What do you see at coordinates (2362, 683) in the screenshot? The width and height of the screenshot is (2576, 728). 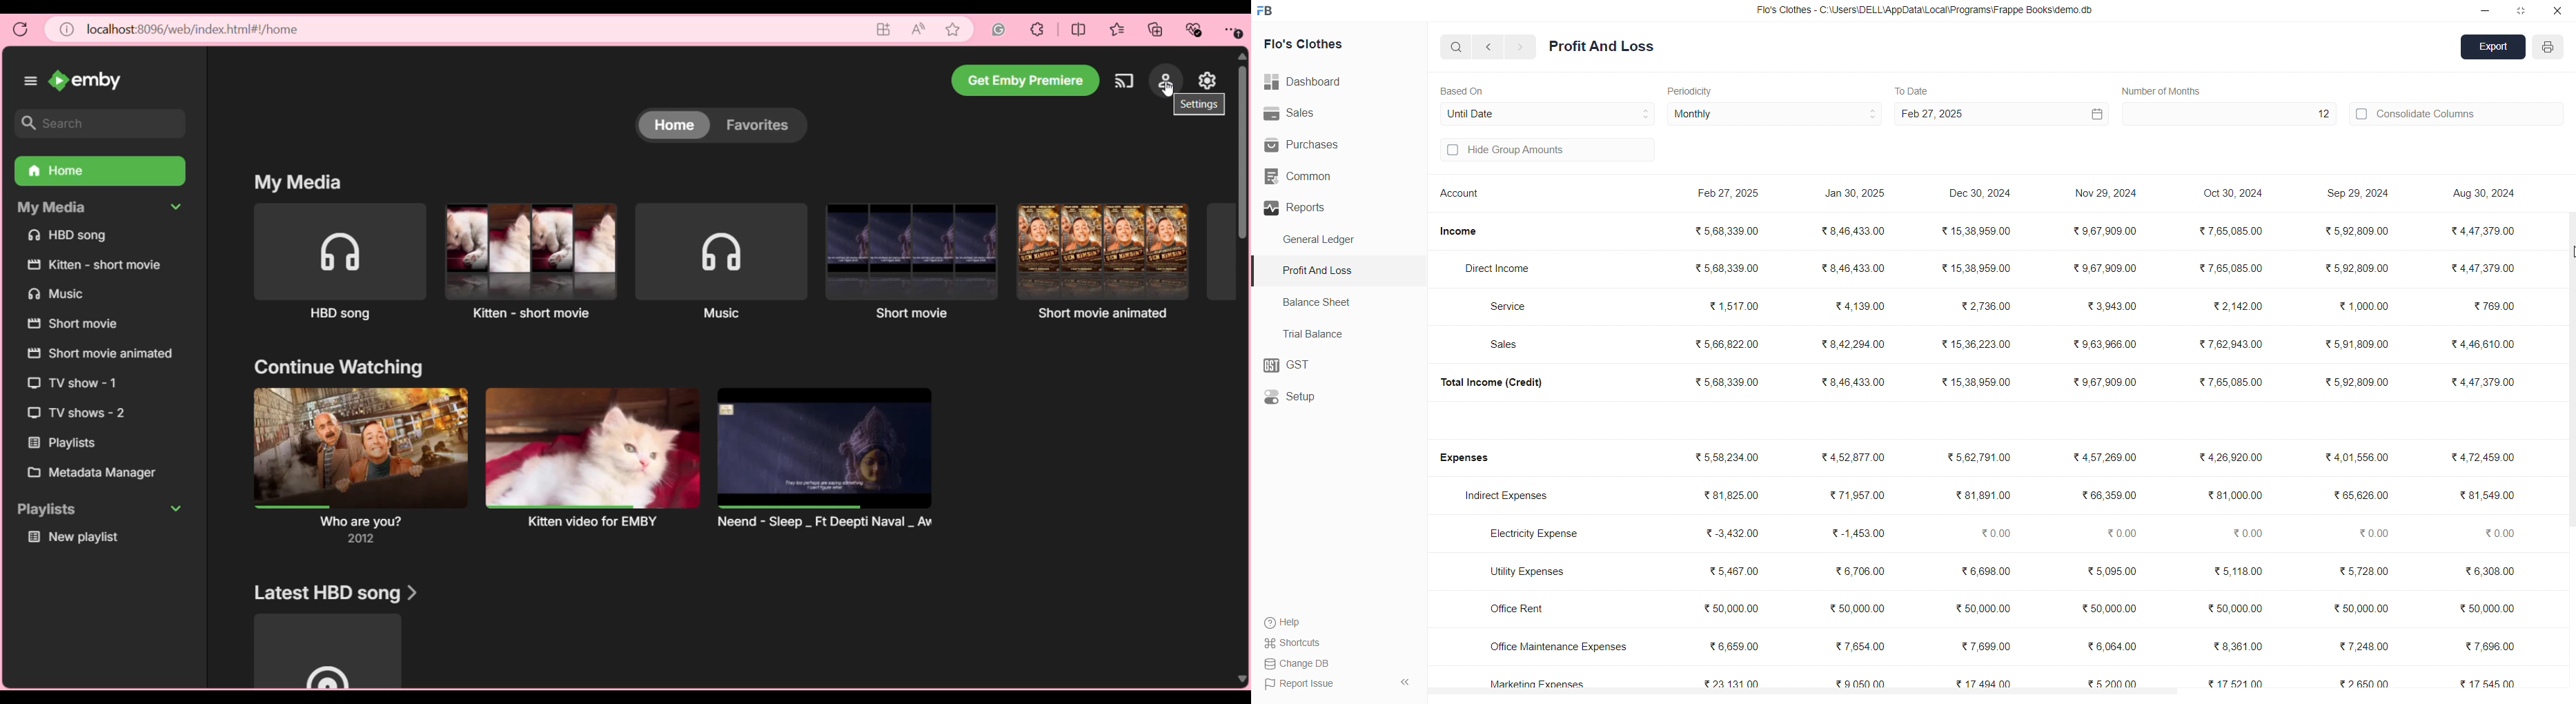 I see `₹2650.00` at bounding box center [2362, 683].